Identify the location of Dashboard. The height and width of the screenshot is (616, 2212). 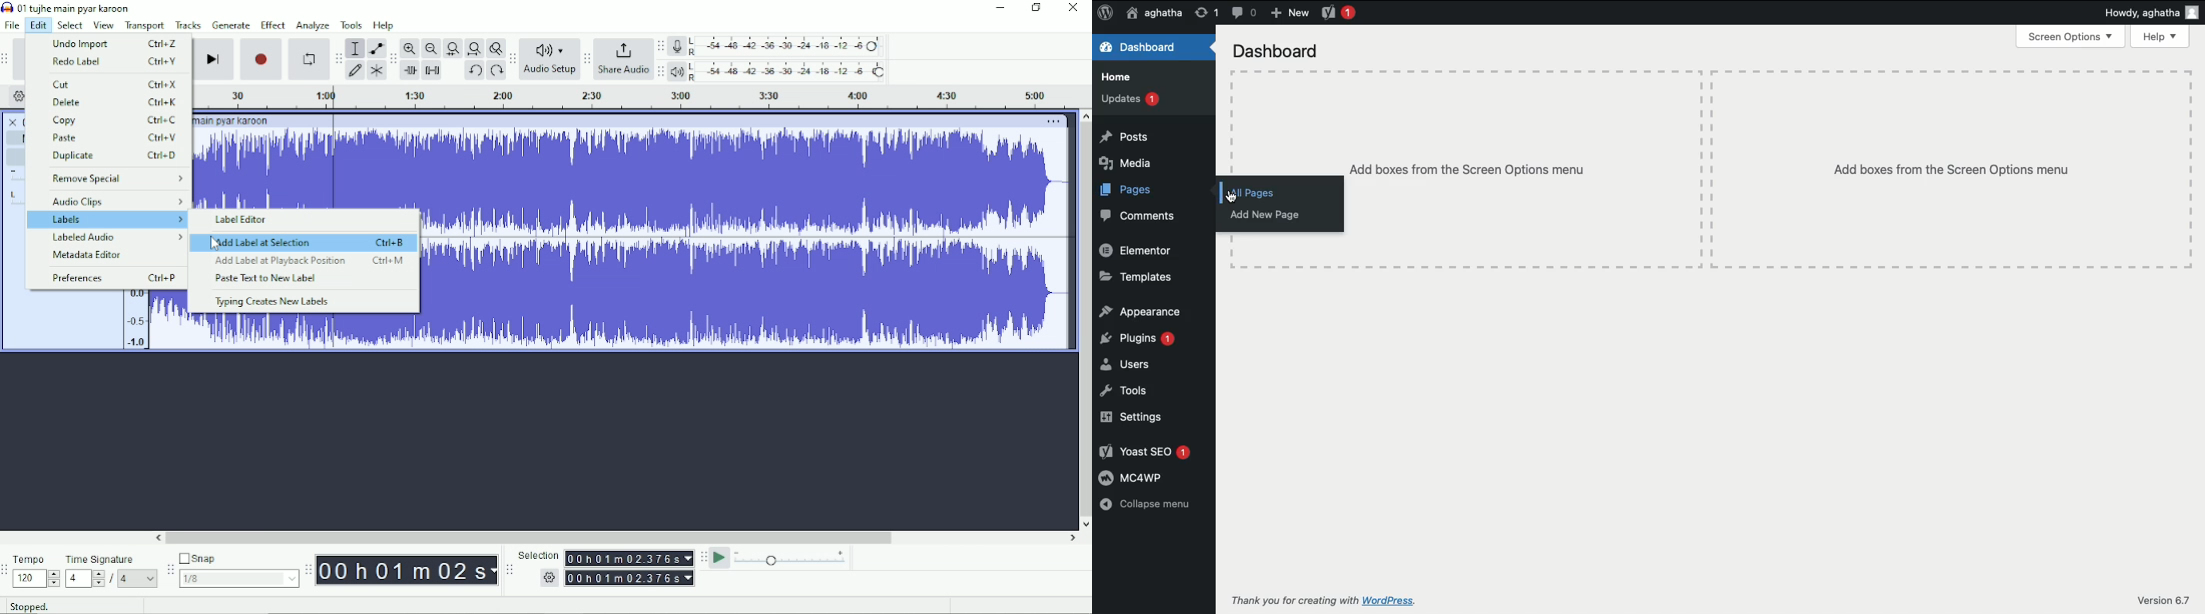
(1279, 52).